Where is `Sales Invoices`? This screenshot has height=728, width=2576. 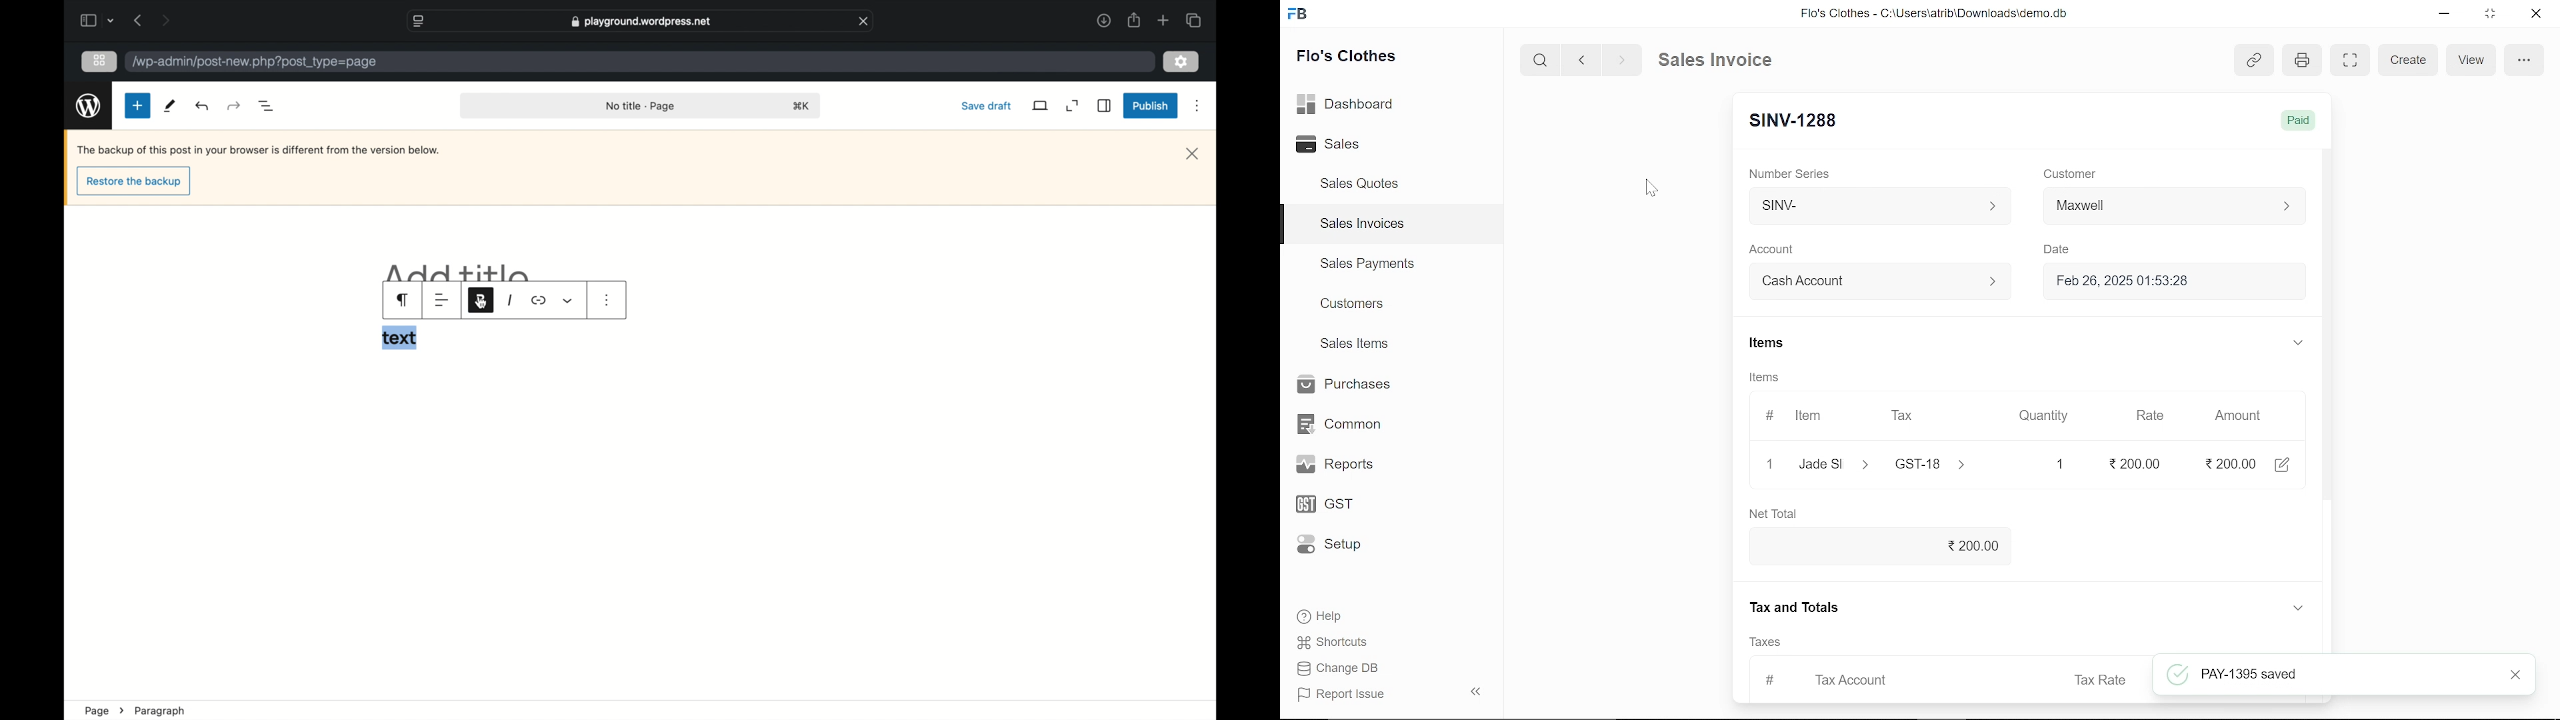 Sales Invoices is located at coordinates (1369, 226).